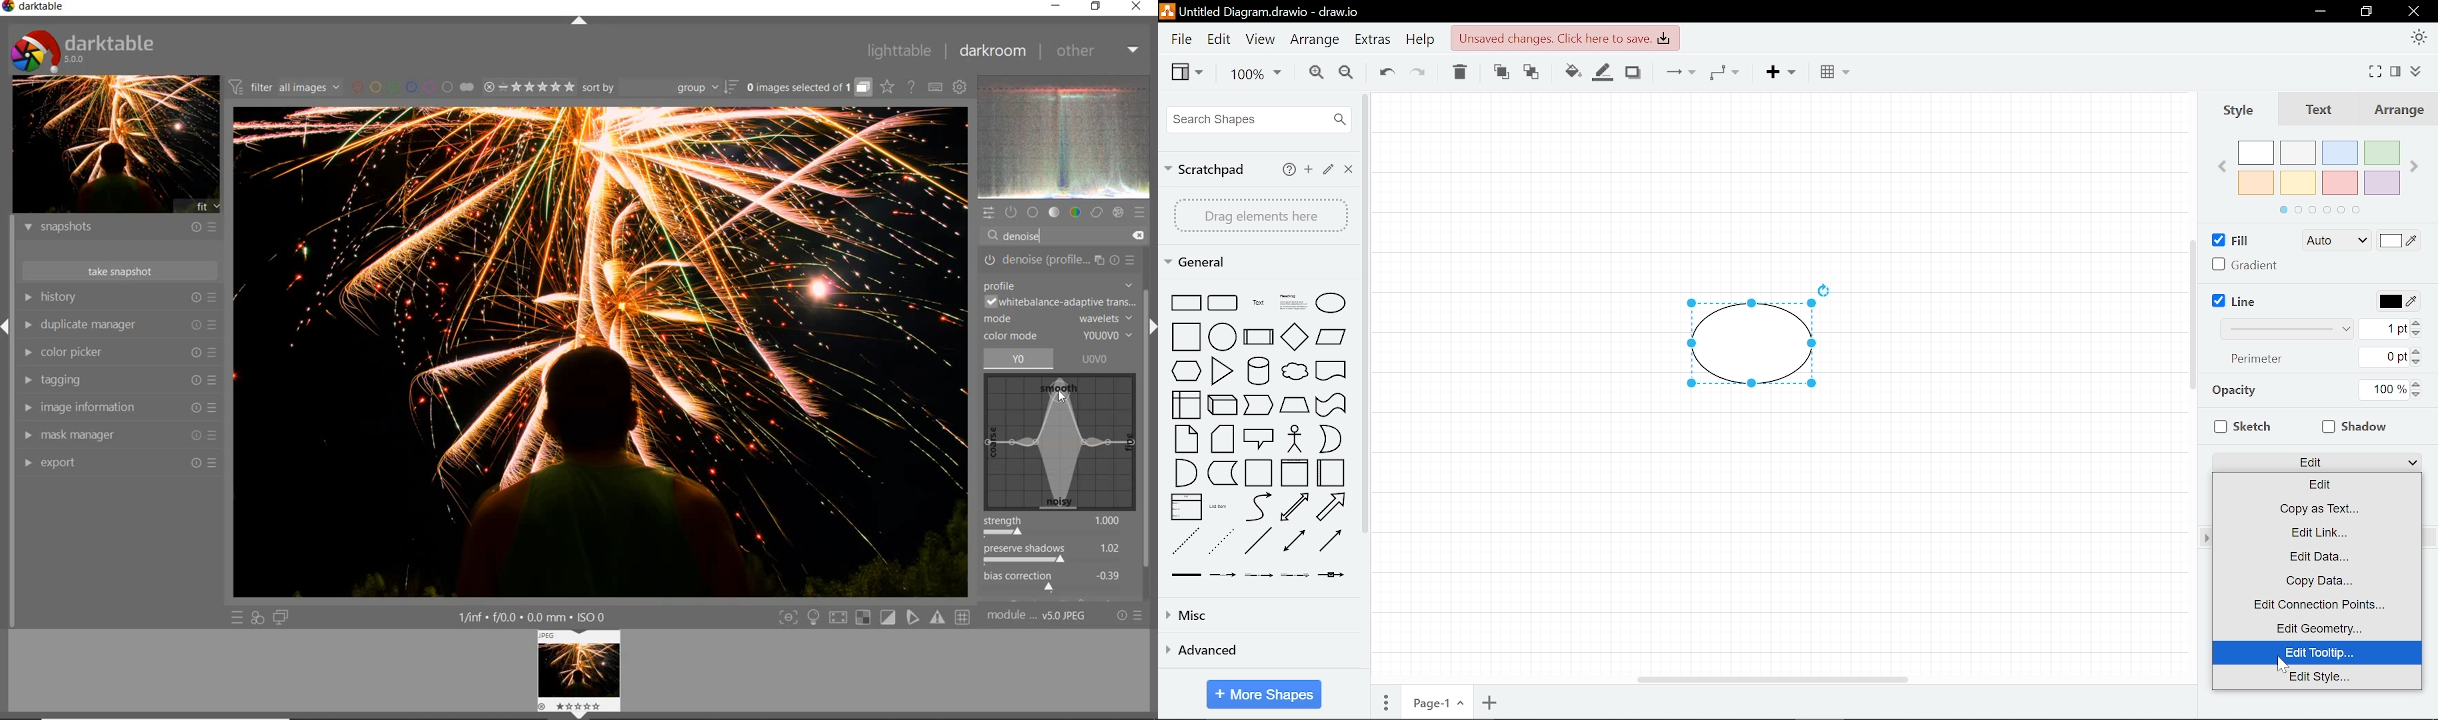 The width and height of the screenshot is (2464, 728). Describe the element at coordinates (2231, 240) in the screenshot. I see `Fill` at that location.